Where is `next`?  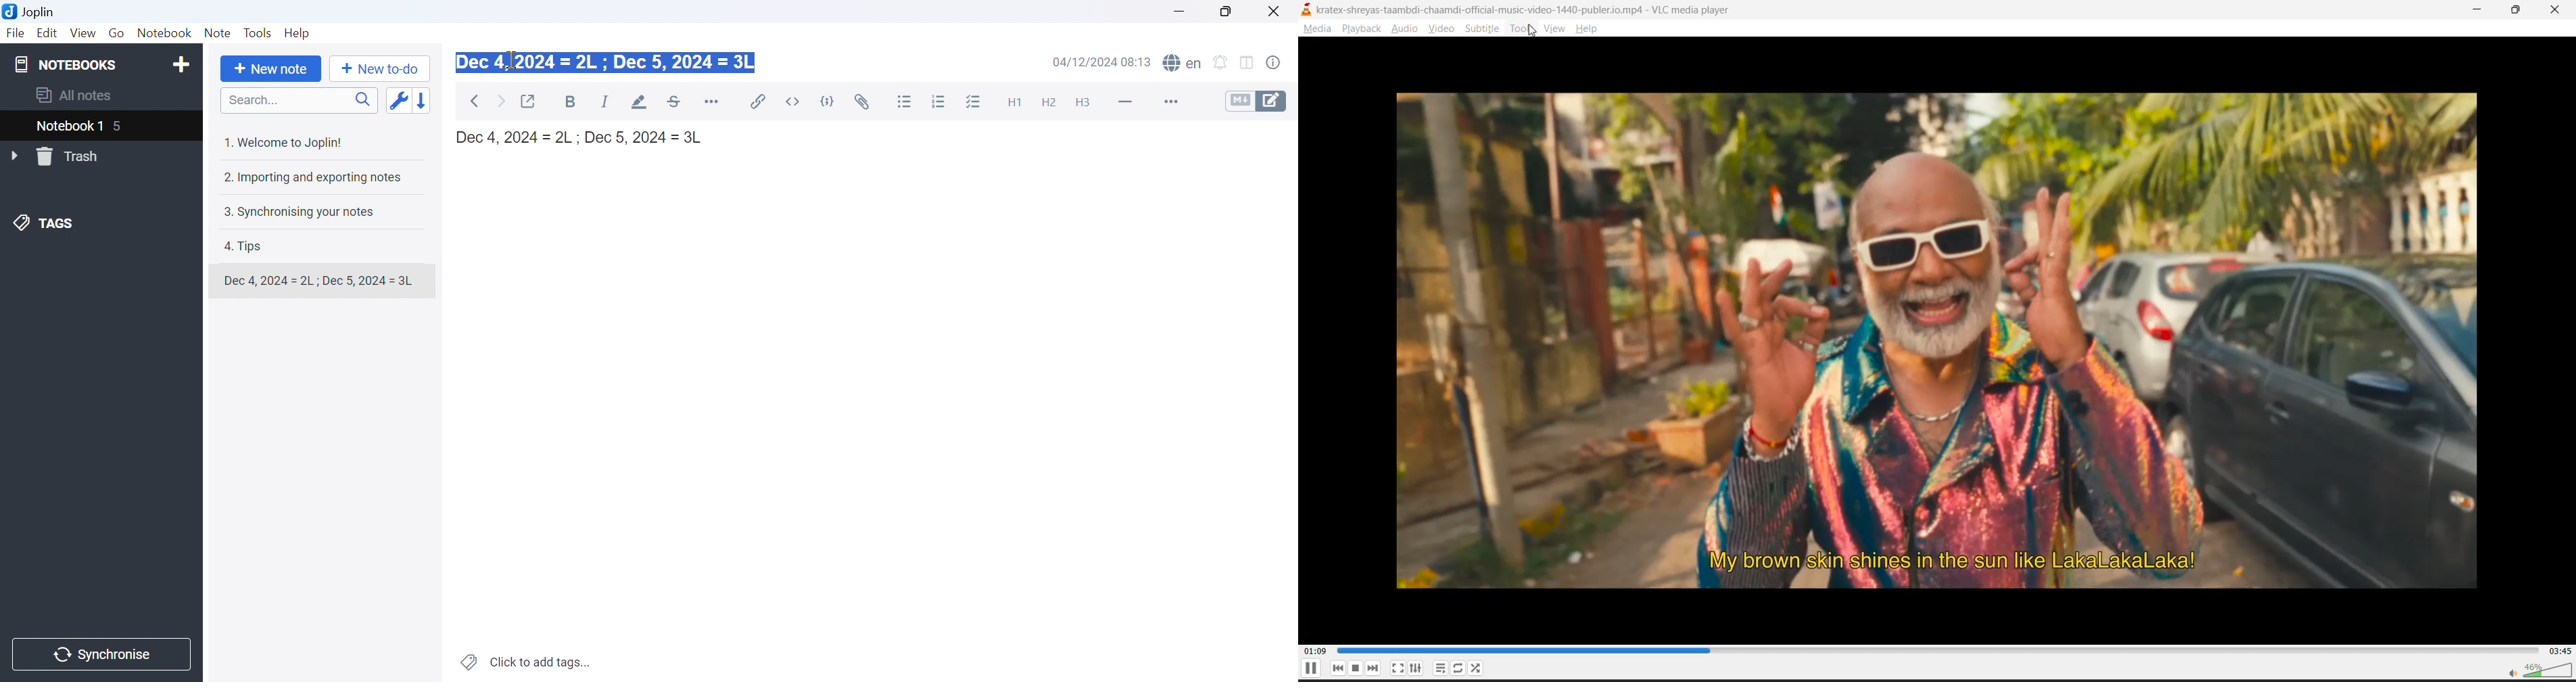 next is located at coordinates (1374, 667).